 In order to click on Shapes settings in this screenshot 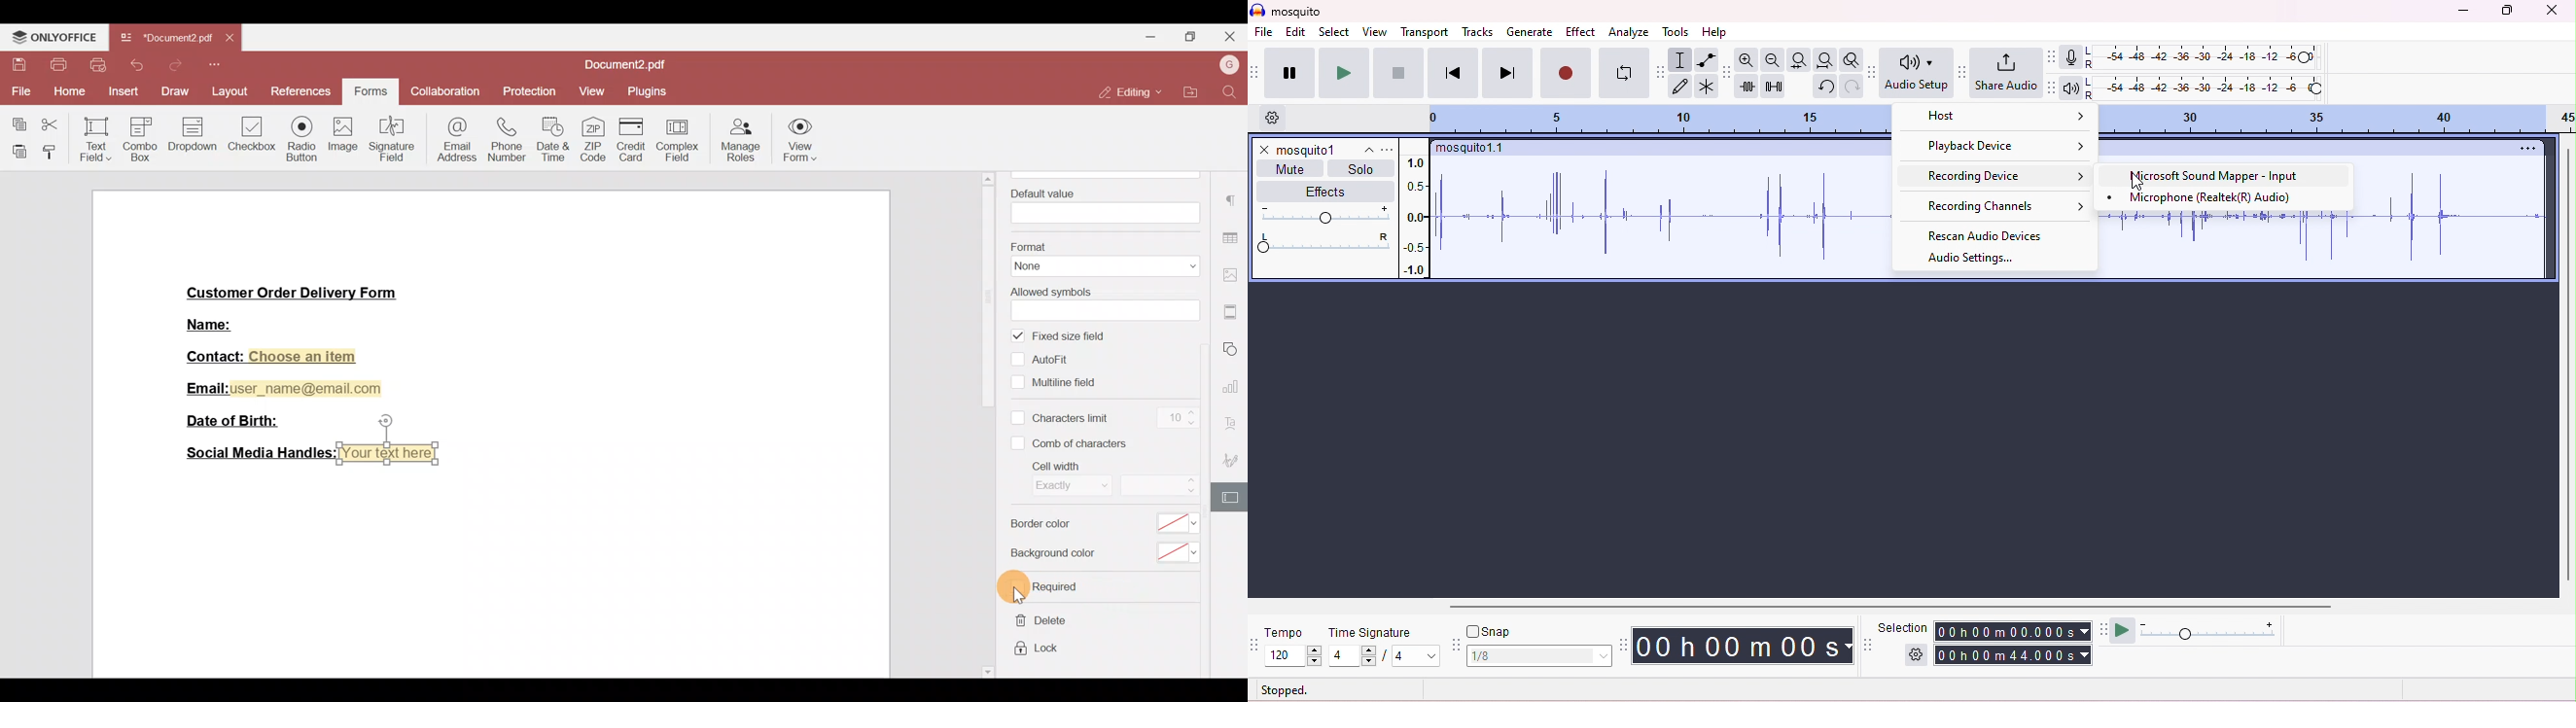, I will do `click(1235, 349)`.